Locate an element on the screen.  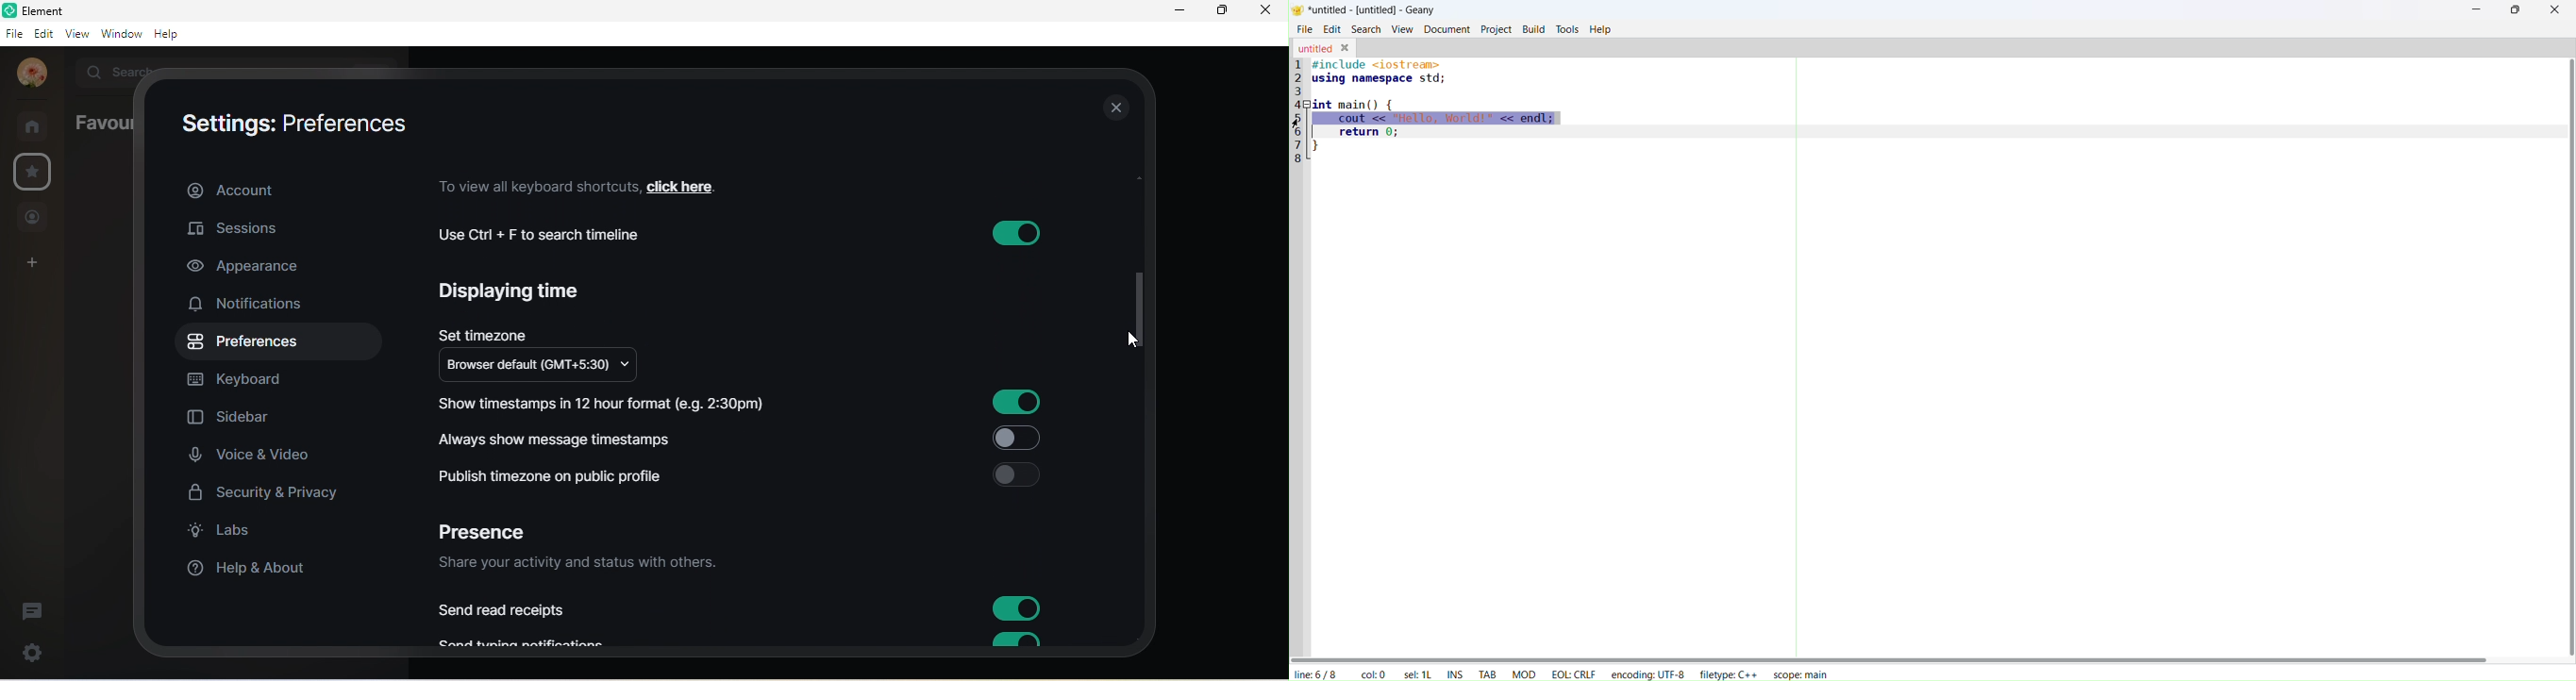
minimize is located at coordinates (1175, 13).